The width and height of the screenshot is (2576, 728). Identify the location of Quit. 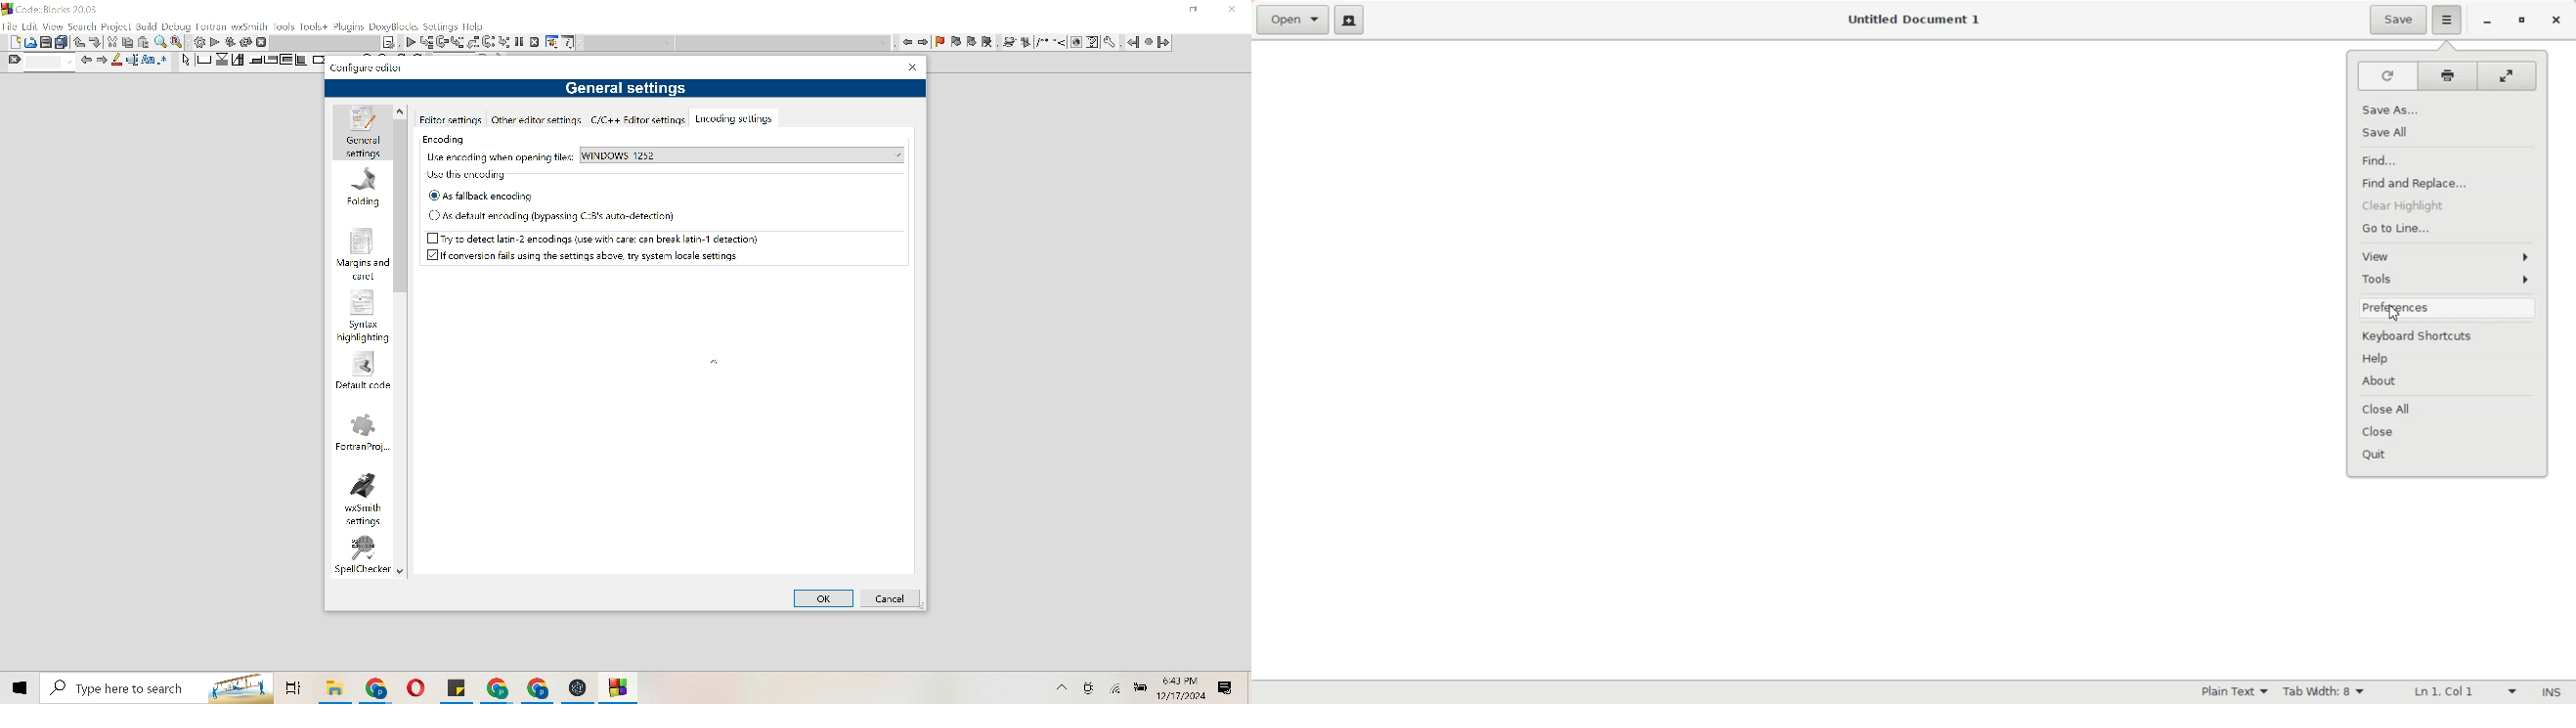
(2450, 452).